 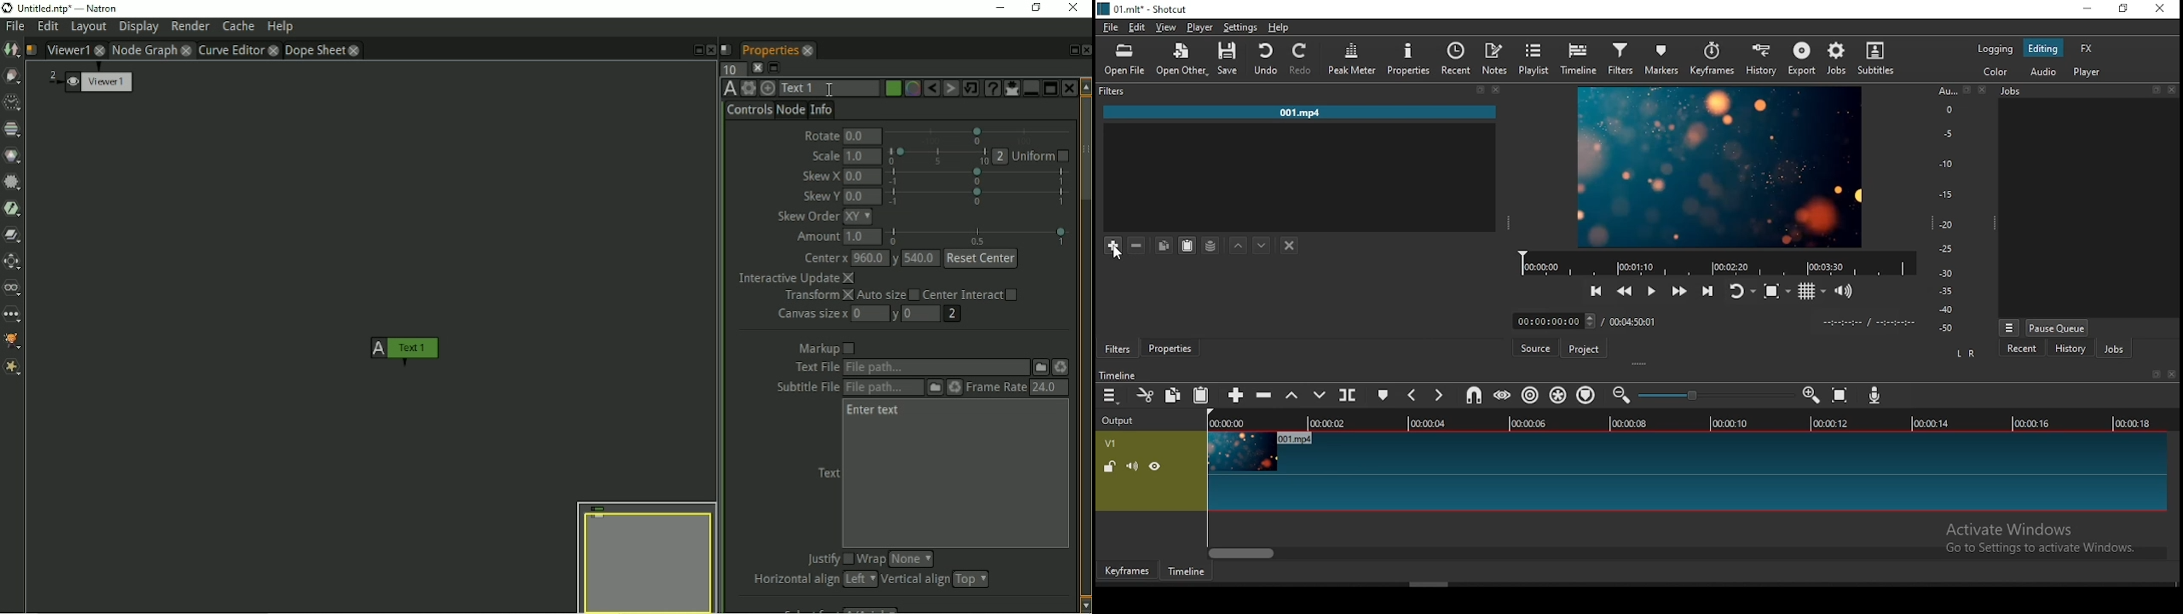 What do you see at coordinates (1182, 58) in the screenshot?
I see `open other` at bounding box center [1182, 58].